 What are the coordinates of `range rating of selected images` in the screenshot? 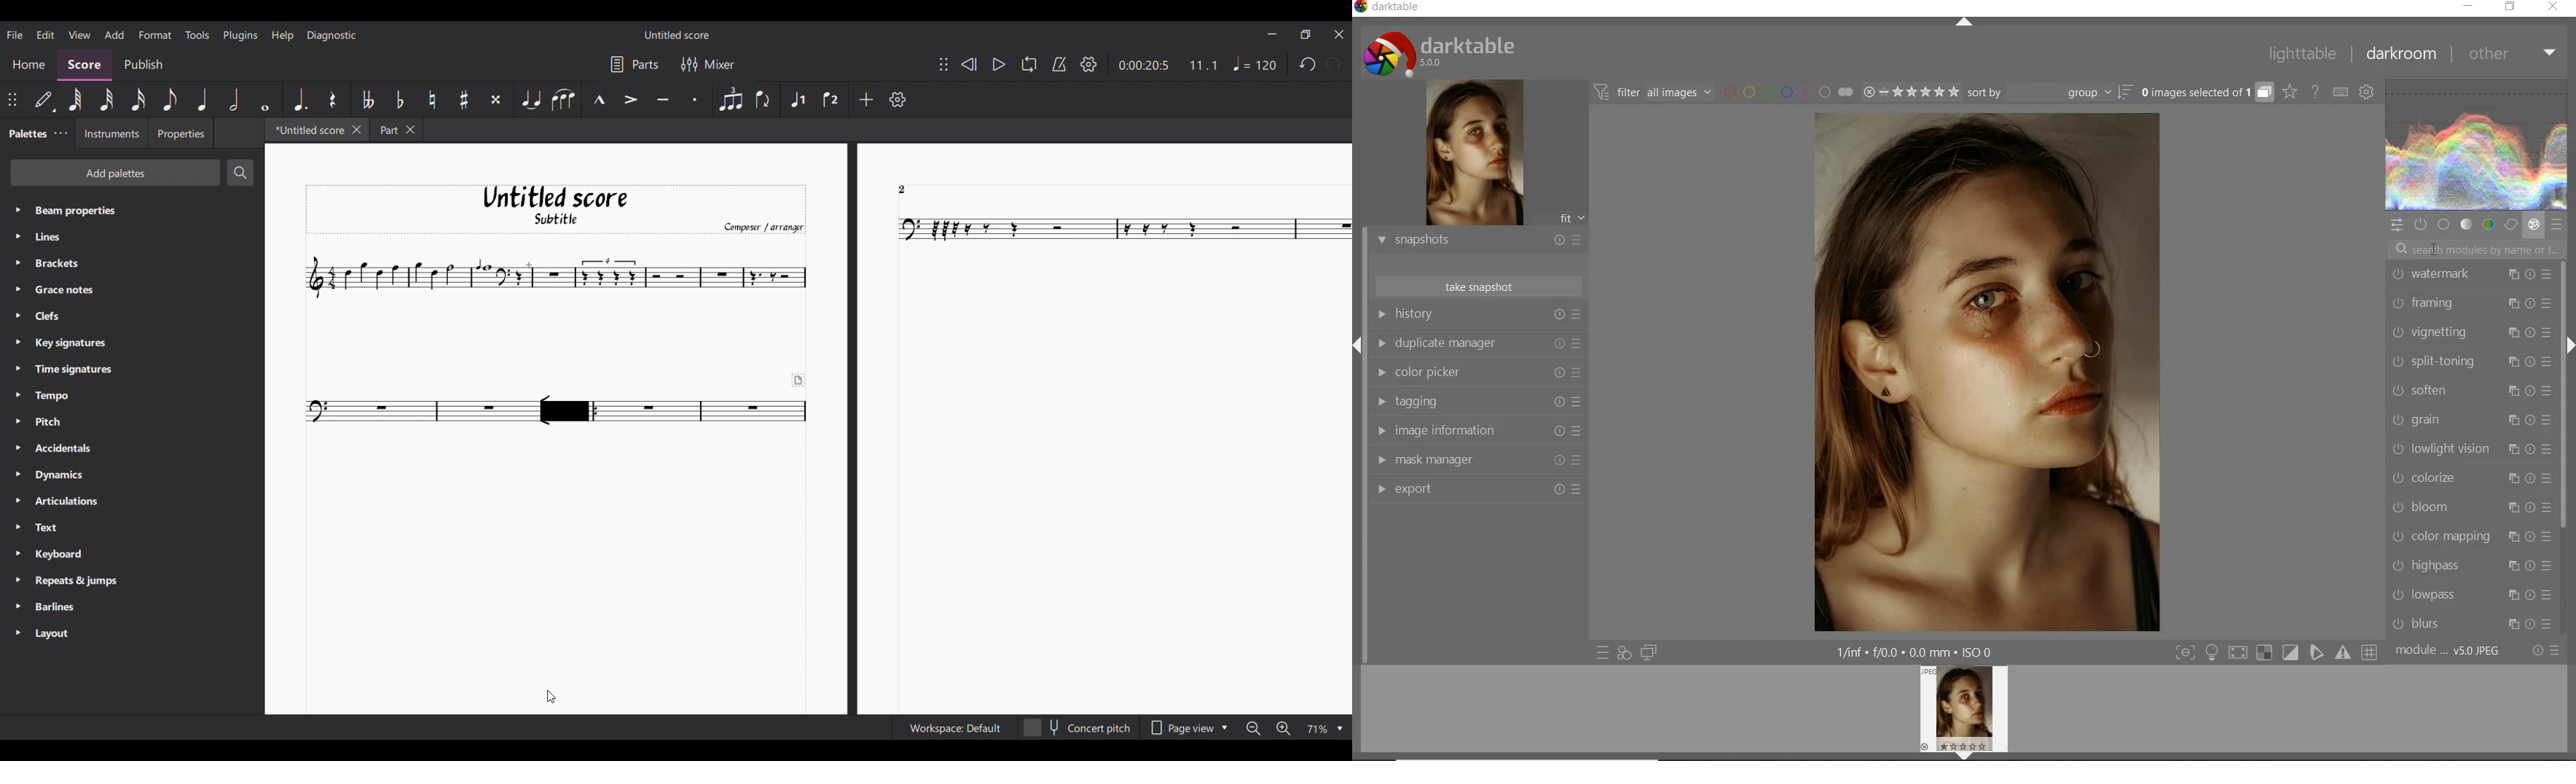 It's located at (1910, 93).